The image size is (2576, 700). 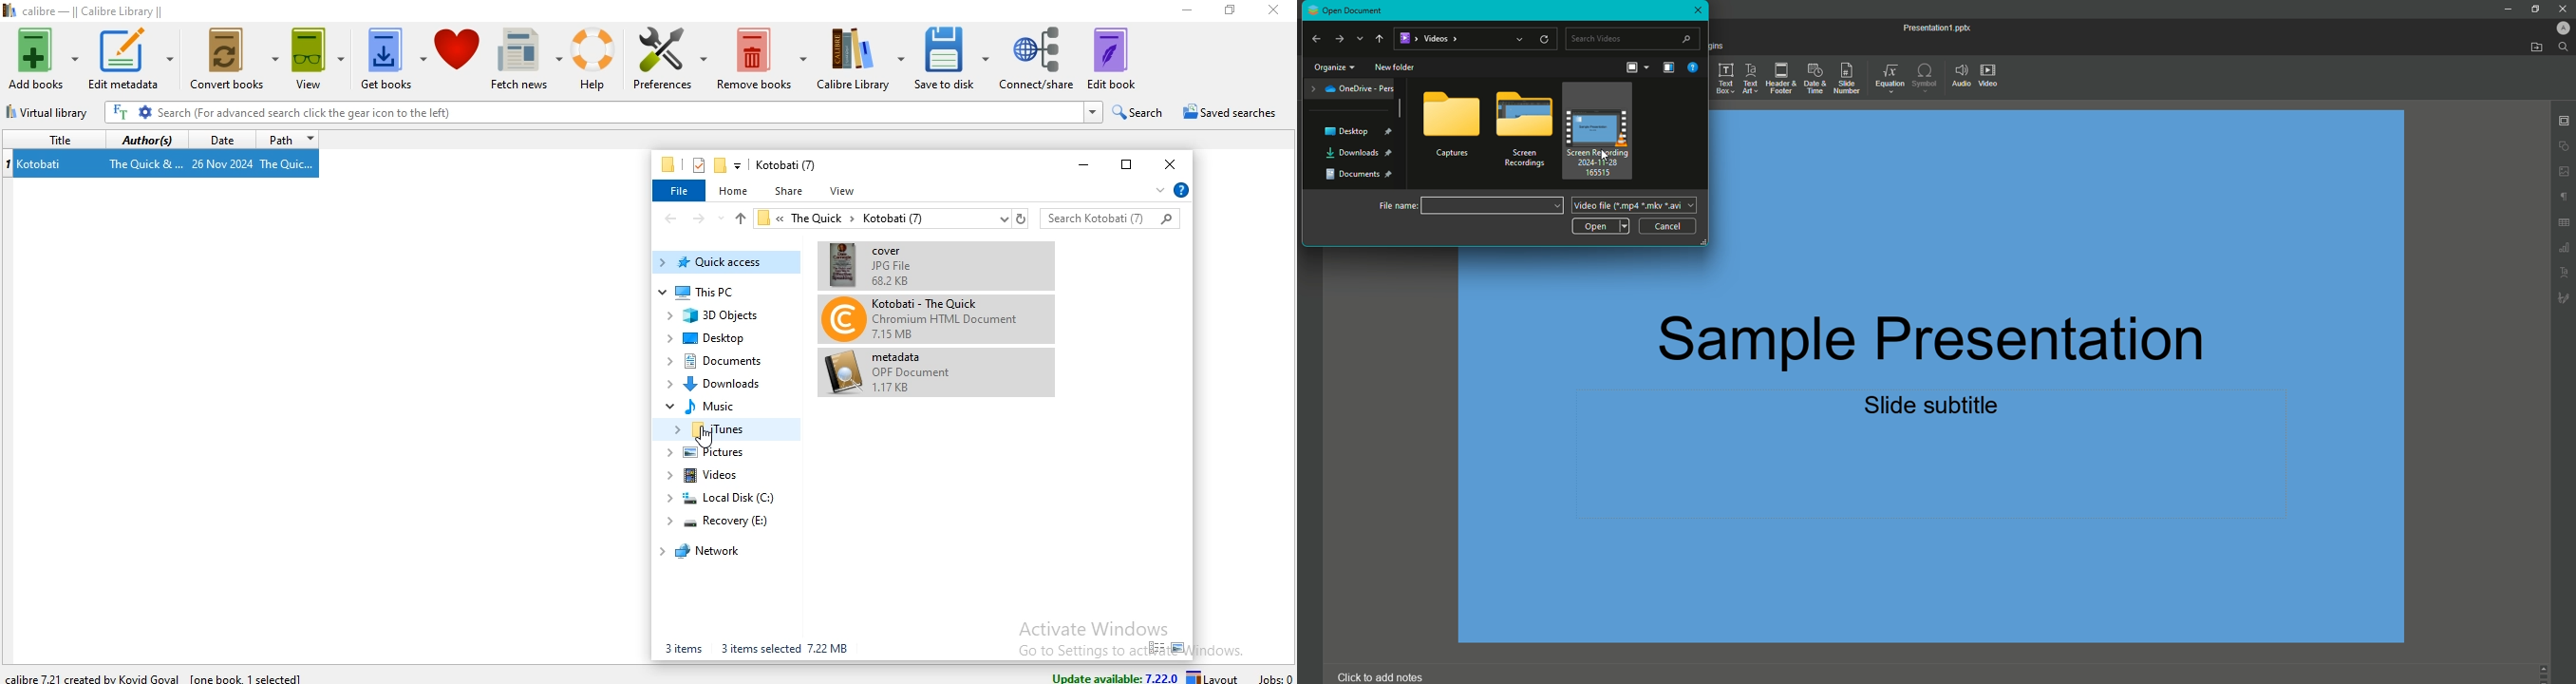 I want to click on Equation, so click(x=1886, y=75).